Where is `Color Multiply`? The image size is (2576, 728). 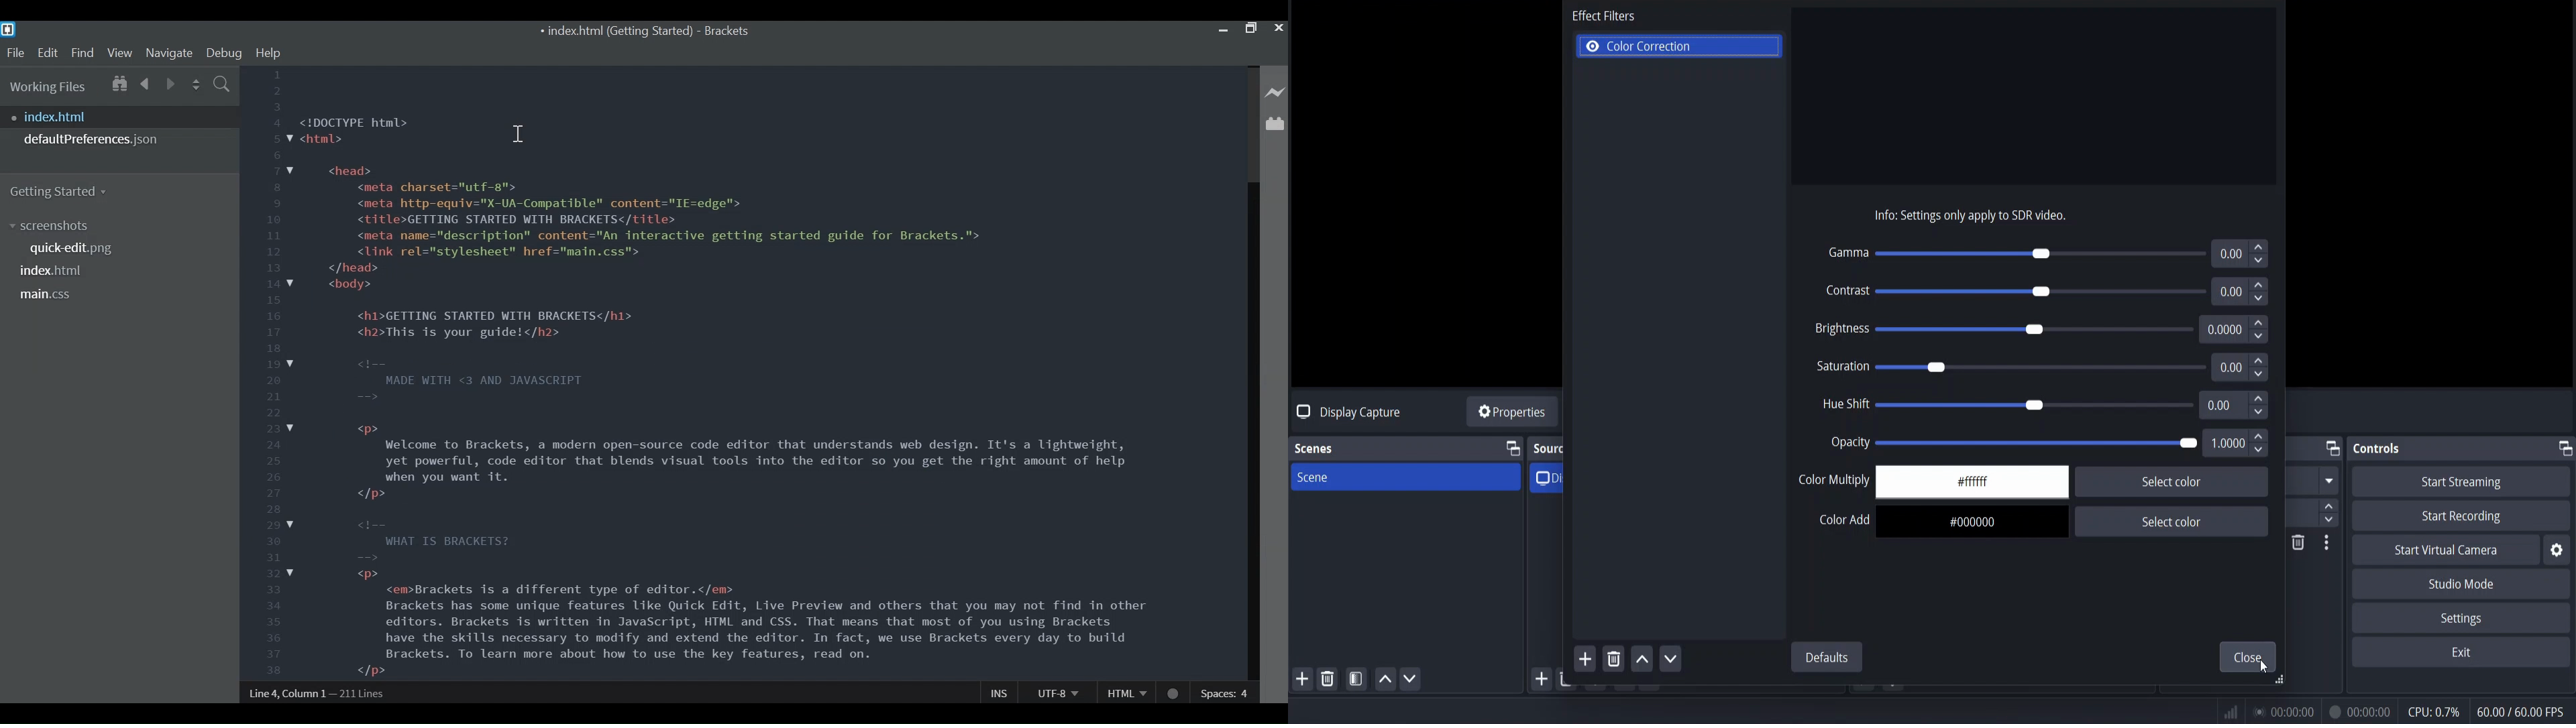
Color Multiply is located at coordinates (1833, 480).